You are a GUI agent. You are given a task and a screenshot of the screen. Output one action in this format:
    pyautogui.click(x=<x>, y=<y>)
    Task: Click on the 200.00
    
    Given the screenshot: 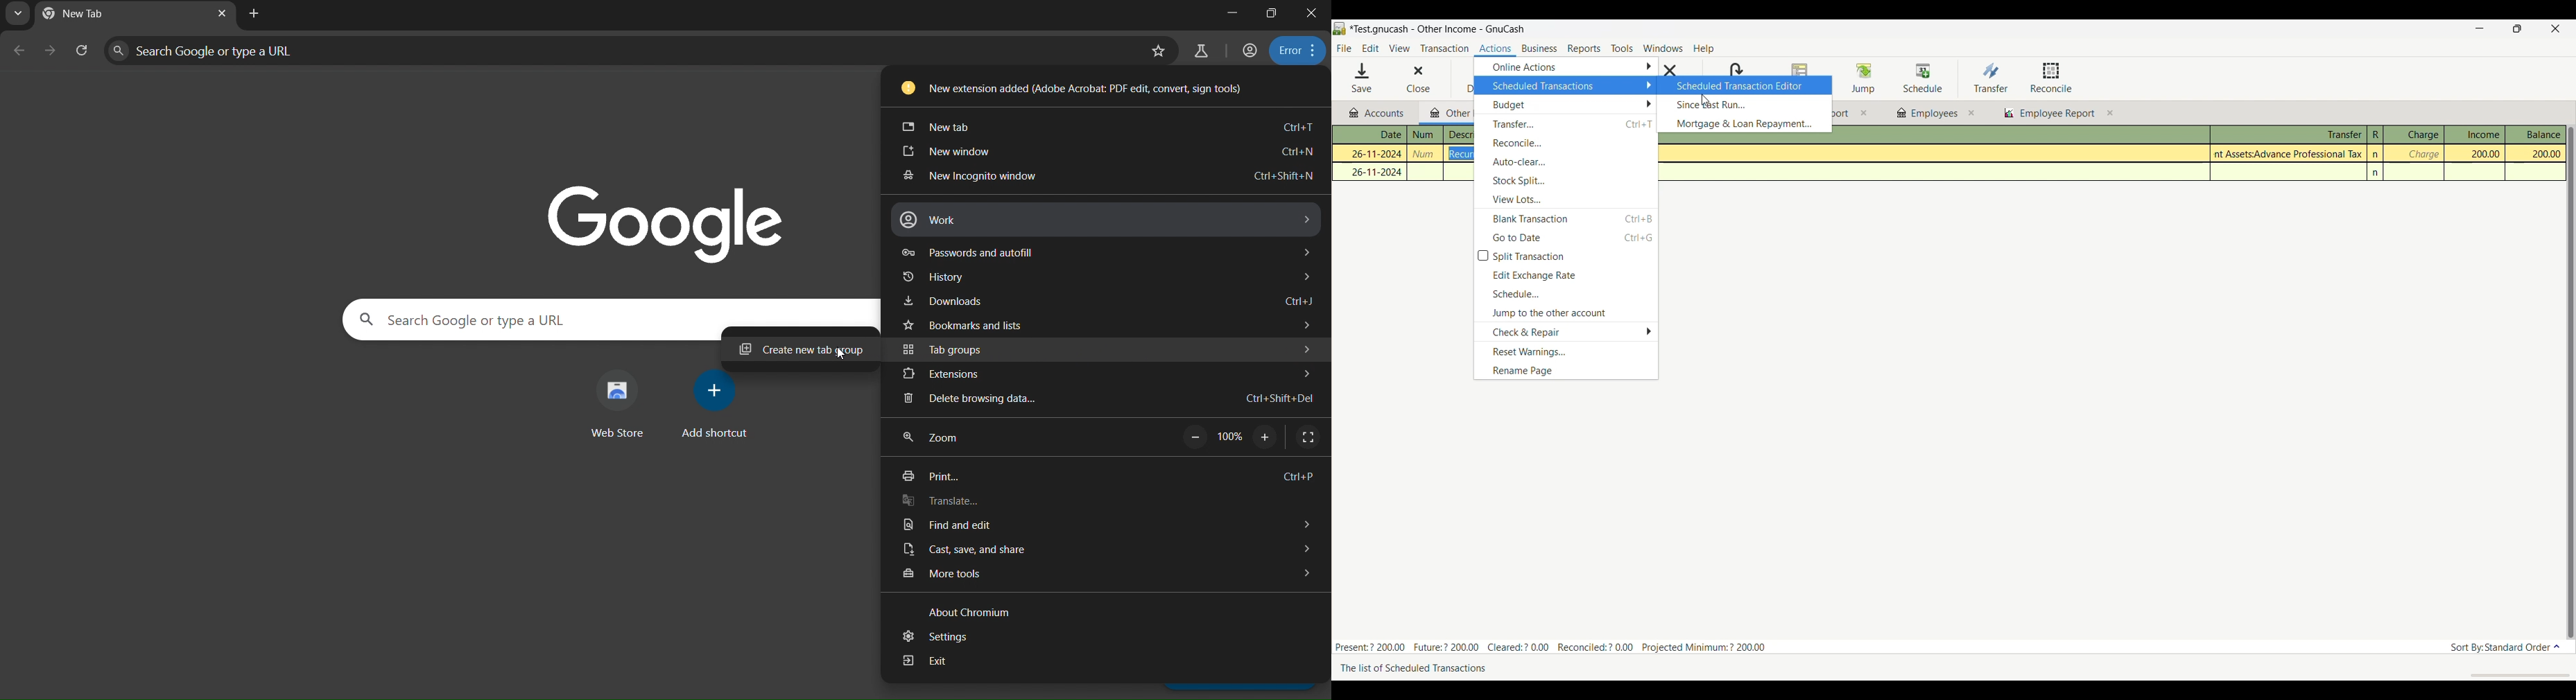 What is the action you would take?
    pyautogui.click(x=2536, y=154)
    